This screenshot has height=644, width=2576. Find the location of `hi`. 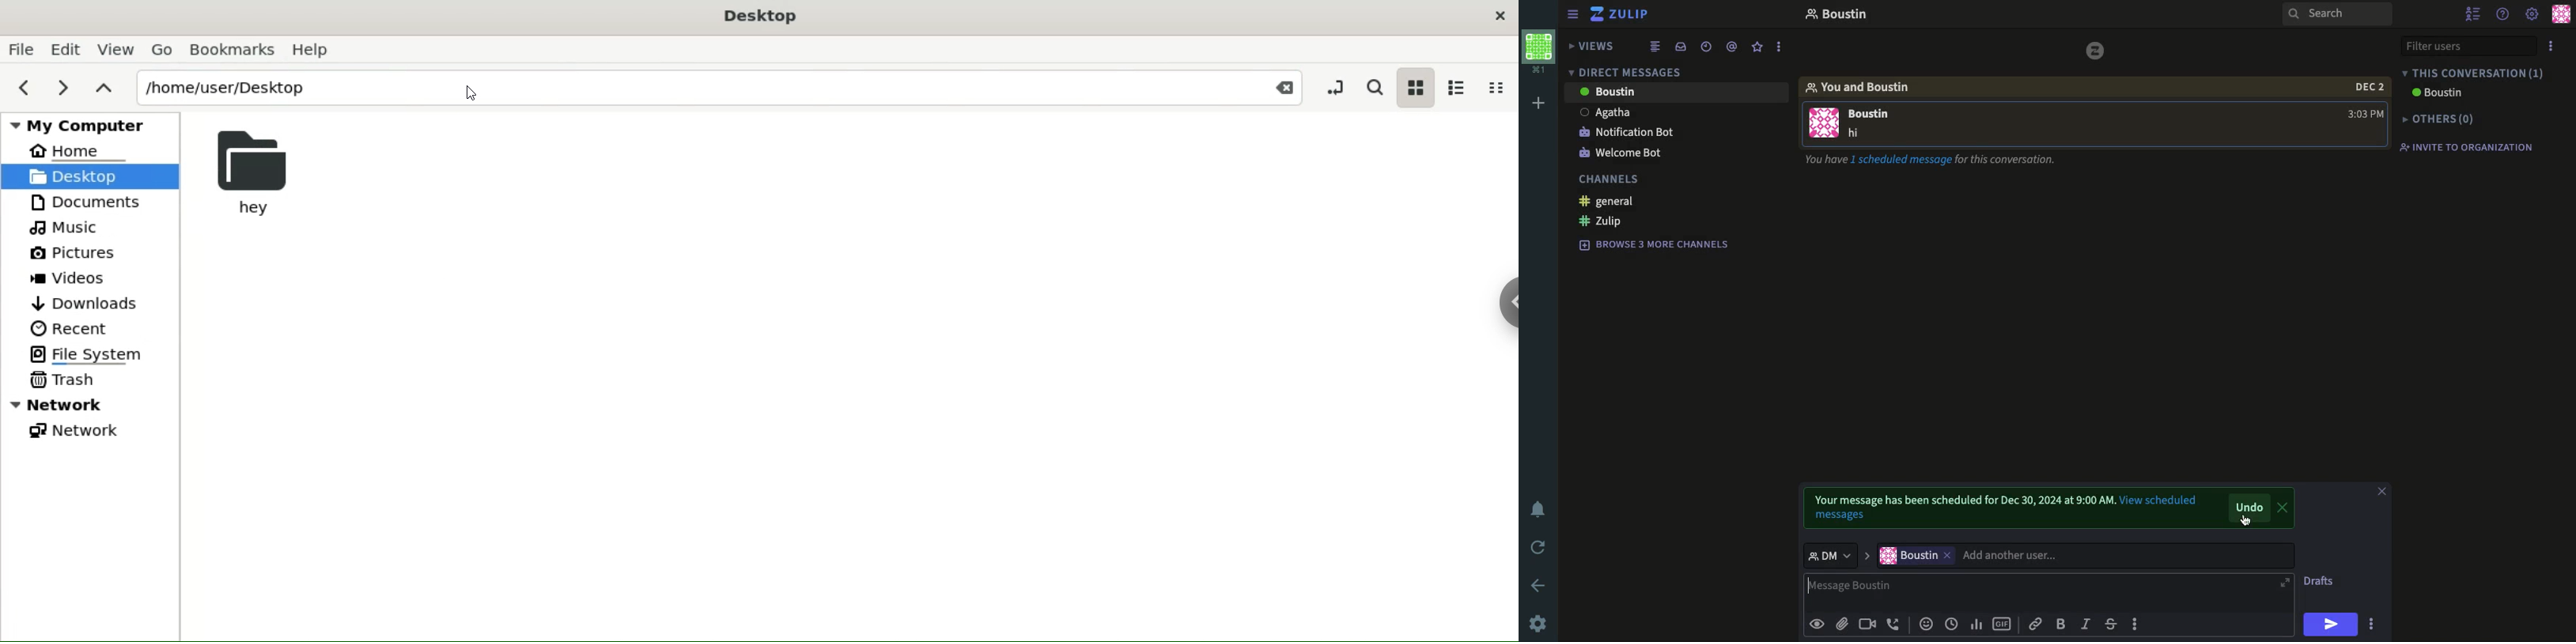

hi is located at coordinates (2333, 625).